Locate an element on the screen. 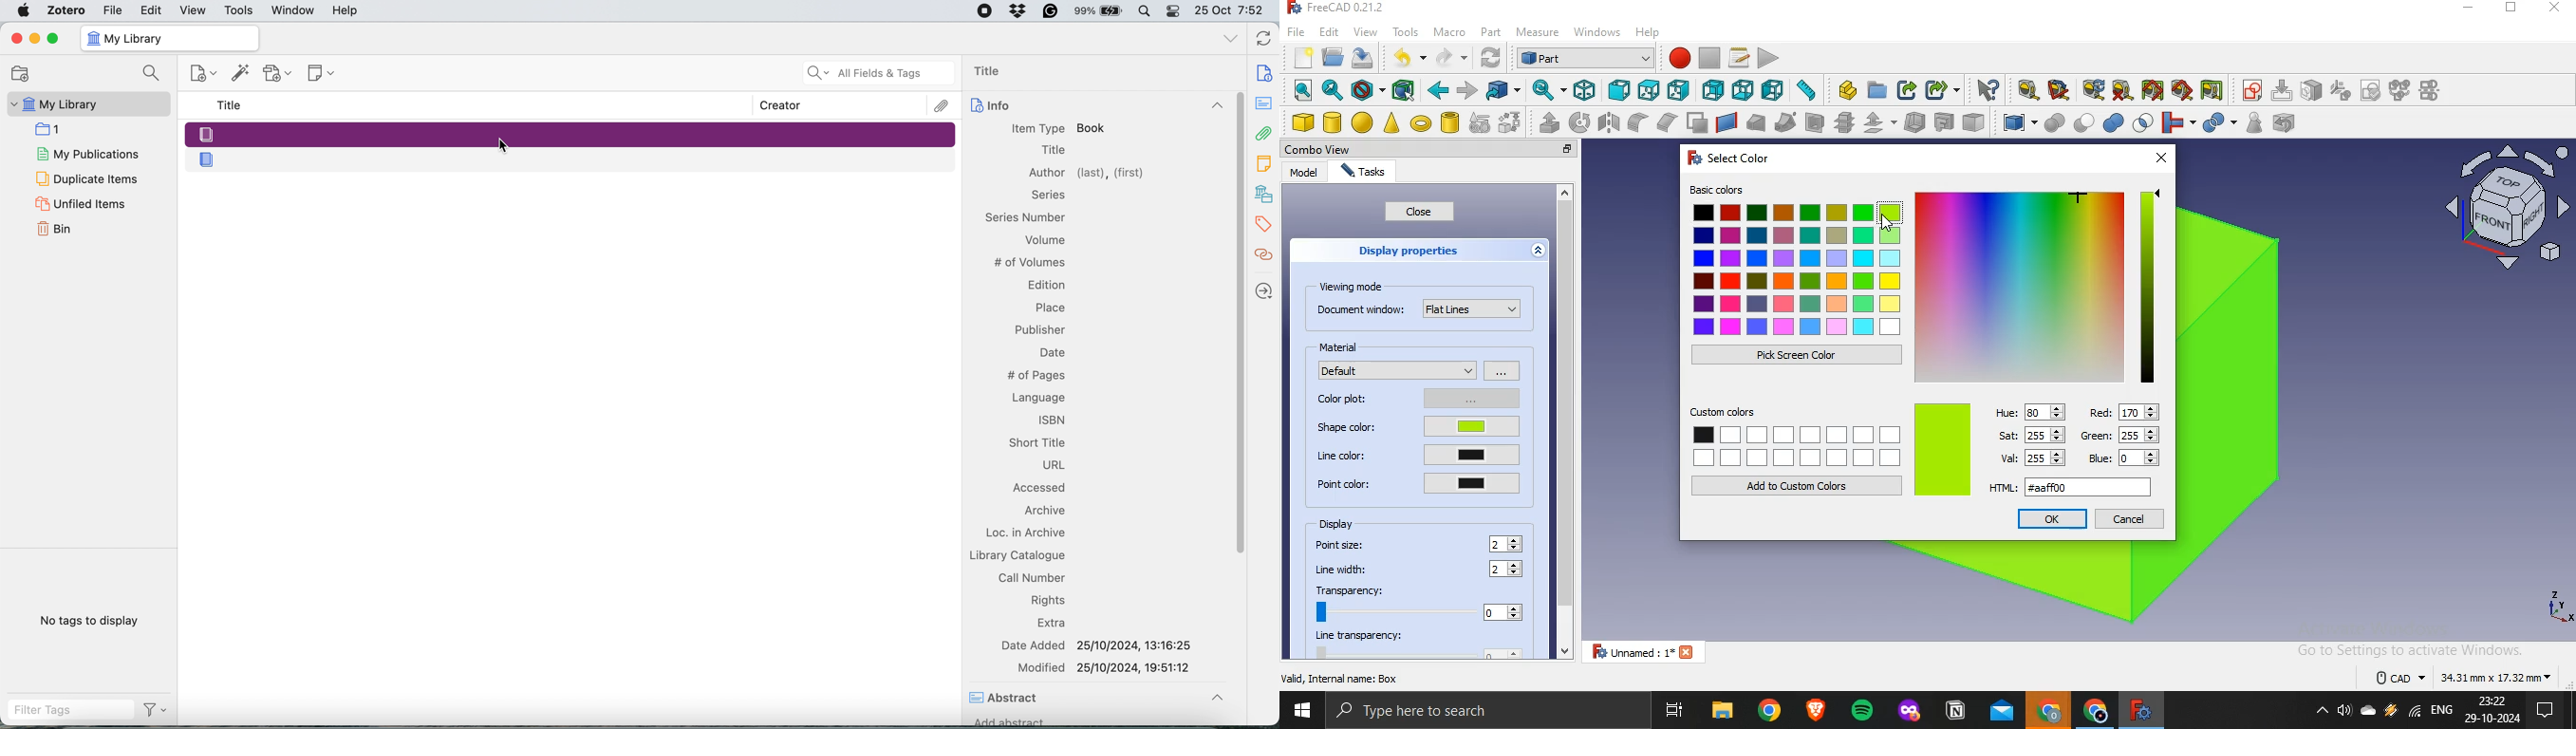 The width and height of the screenshot is (2576, 756). basic colors is located at coordinates (1798, 261).